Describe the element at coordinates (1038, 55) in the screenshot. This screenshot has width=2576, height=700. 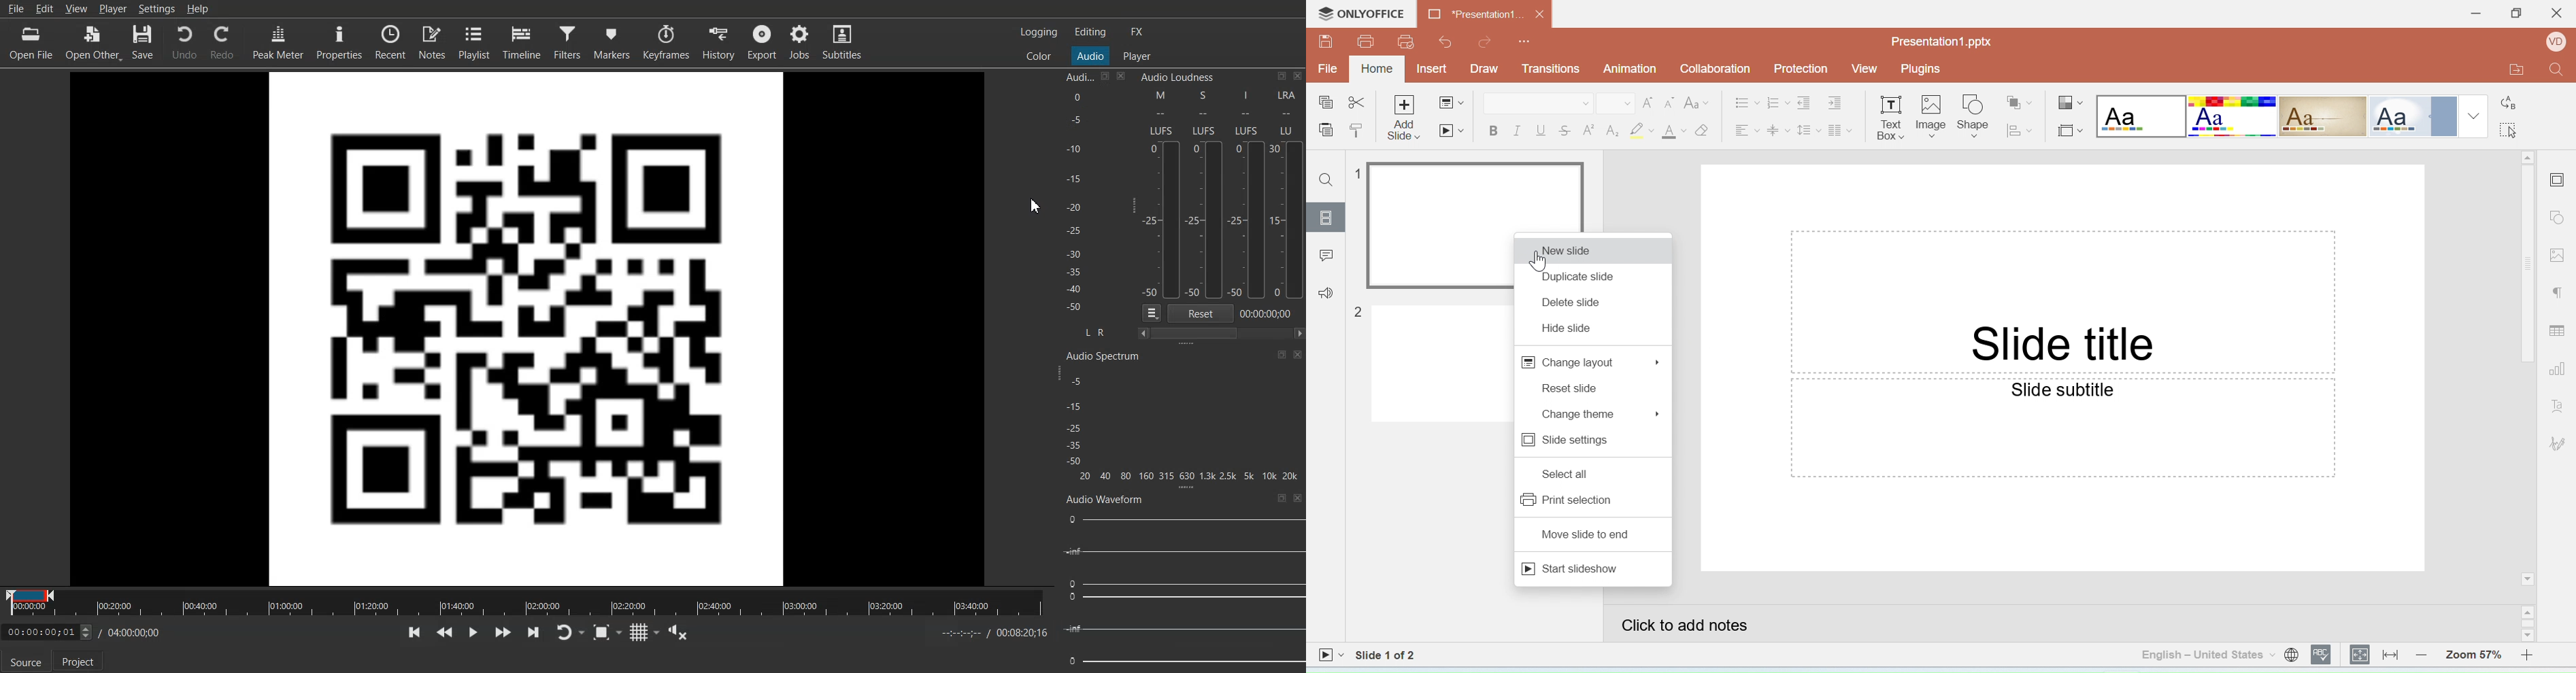
I see `Switch to the color layout` at that location.